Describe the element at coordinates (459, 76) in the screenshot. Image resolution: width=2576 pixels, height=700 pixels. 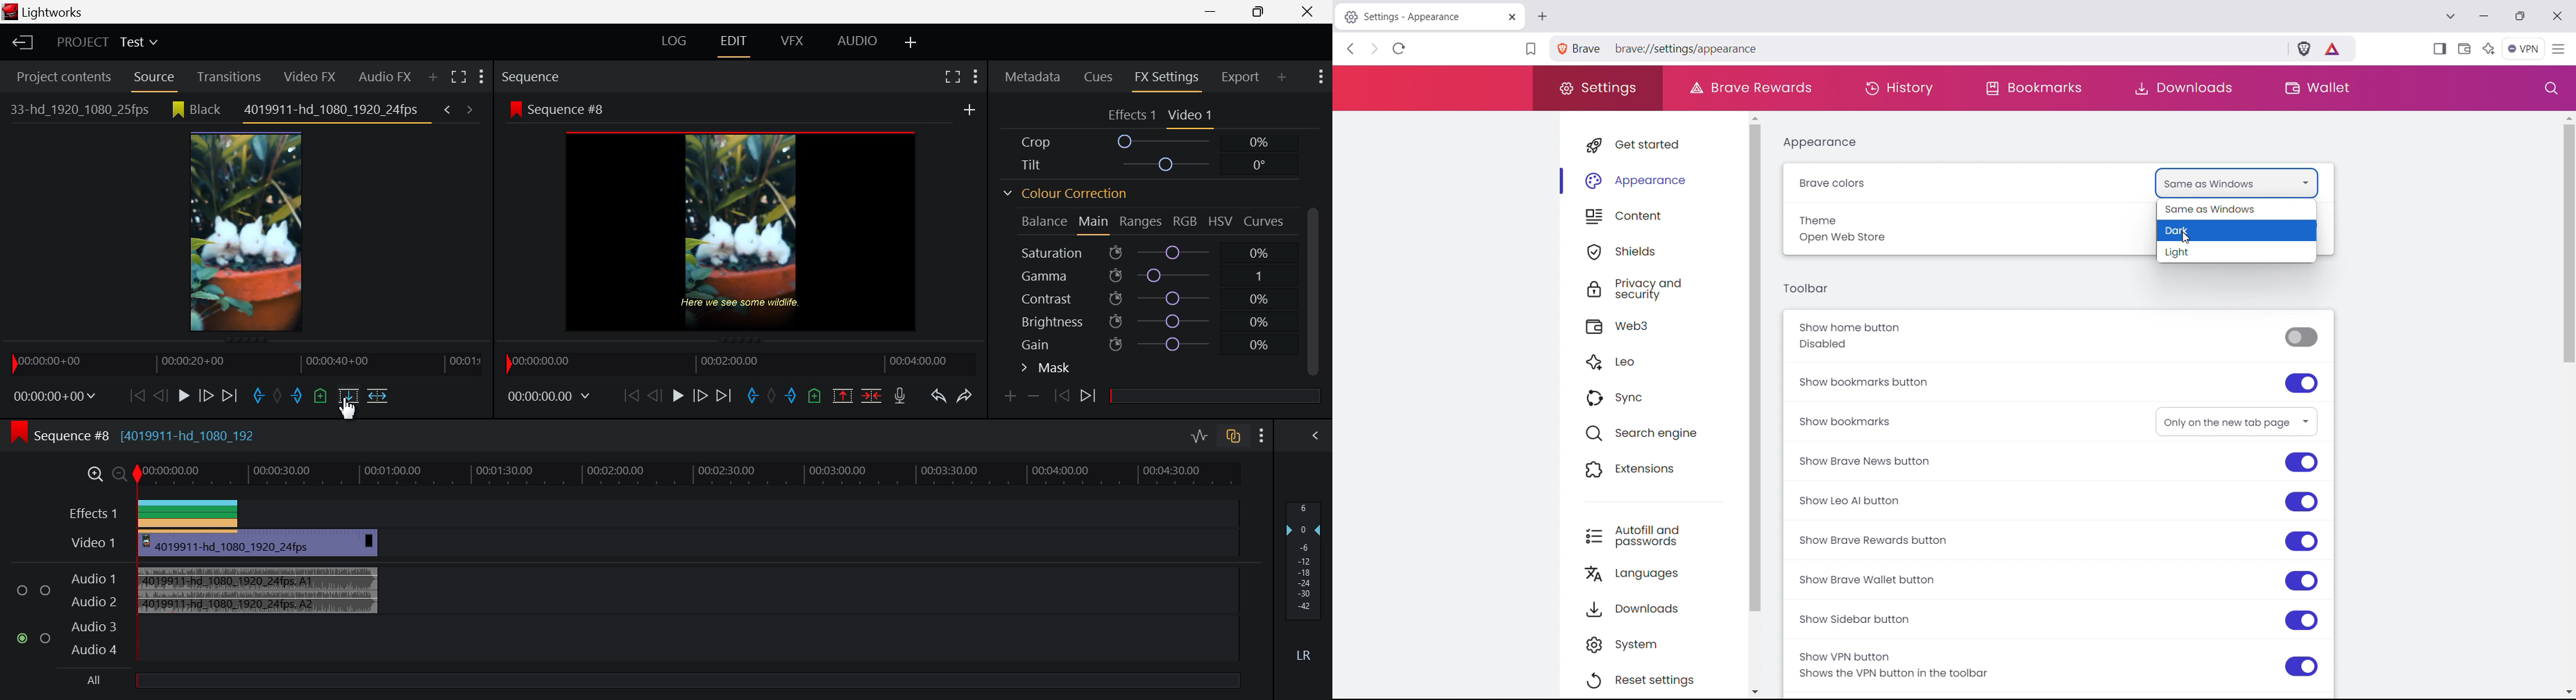
I see `Toggle between list and title view` at that location.